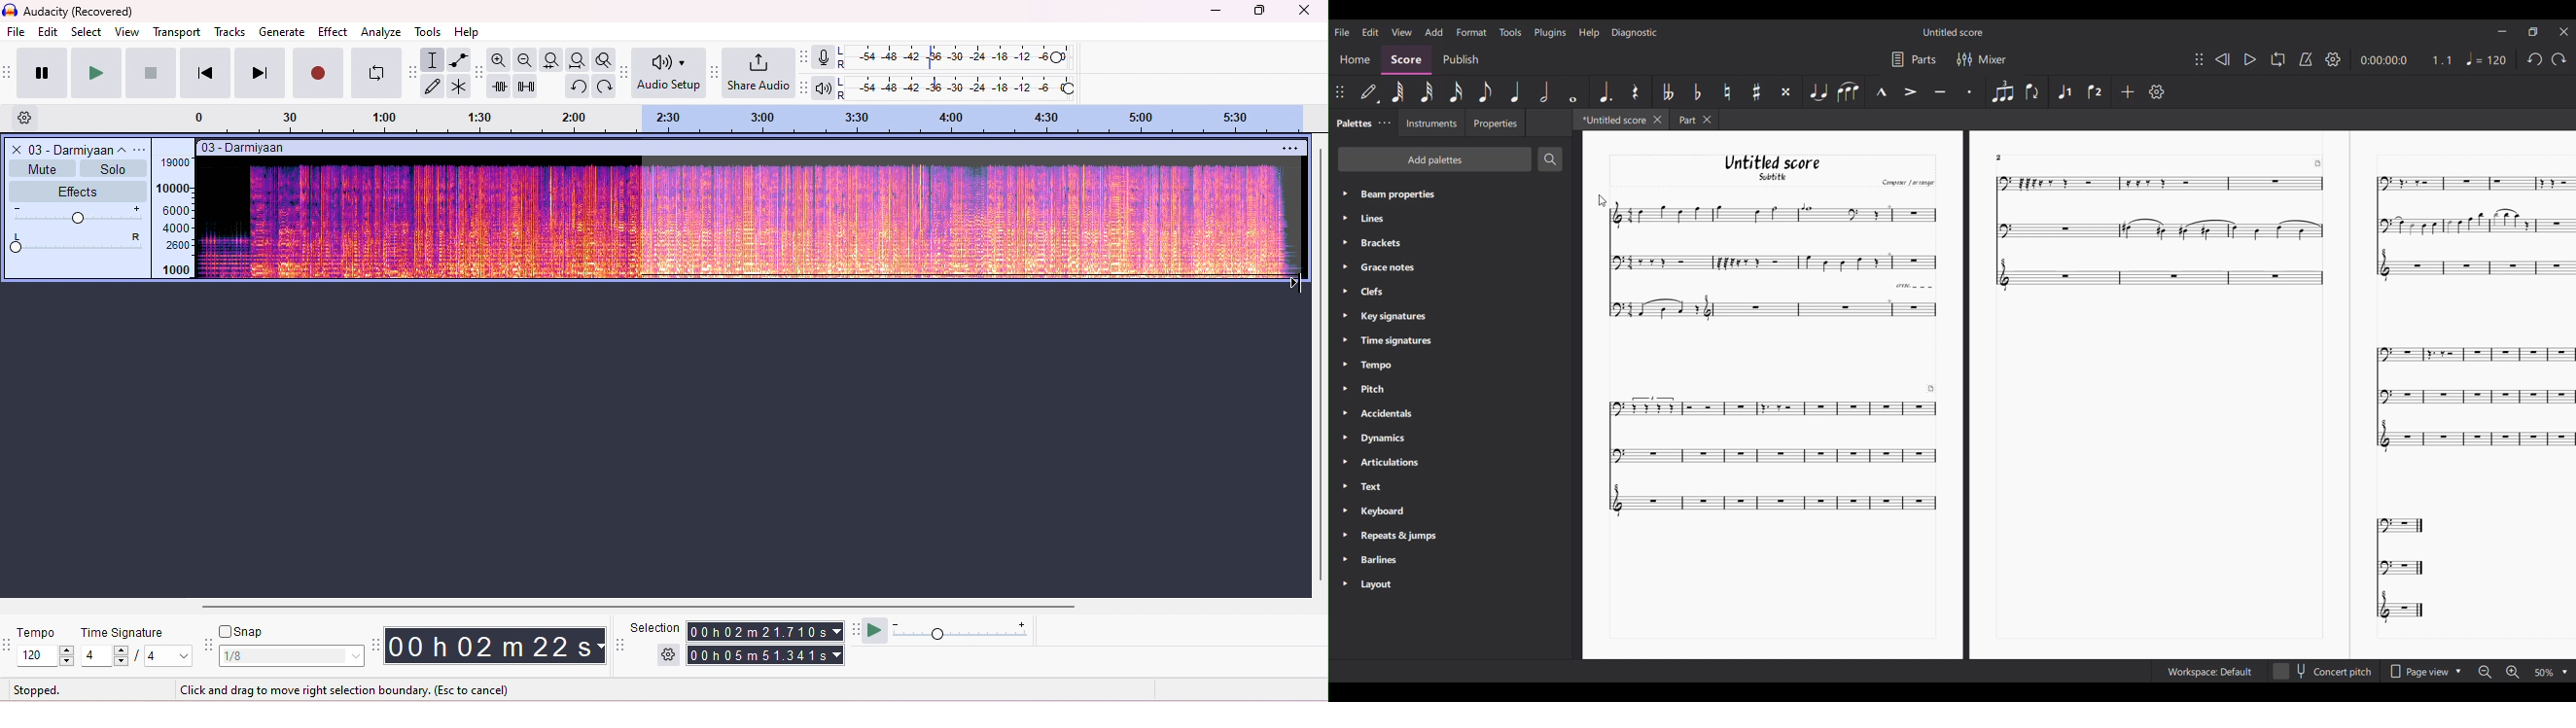 The height and width of the screenshot is (728, 2576). What do you see at coordinates (1355, 61) in the screenshot?
I see `Home ` at bounding box center [1355, 61].